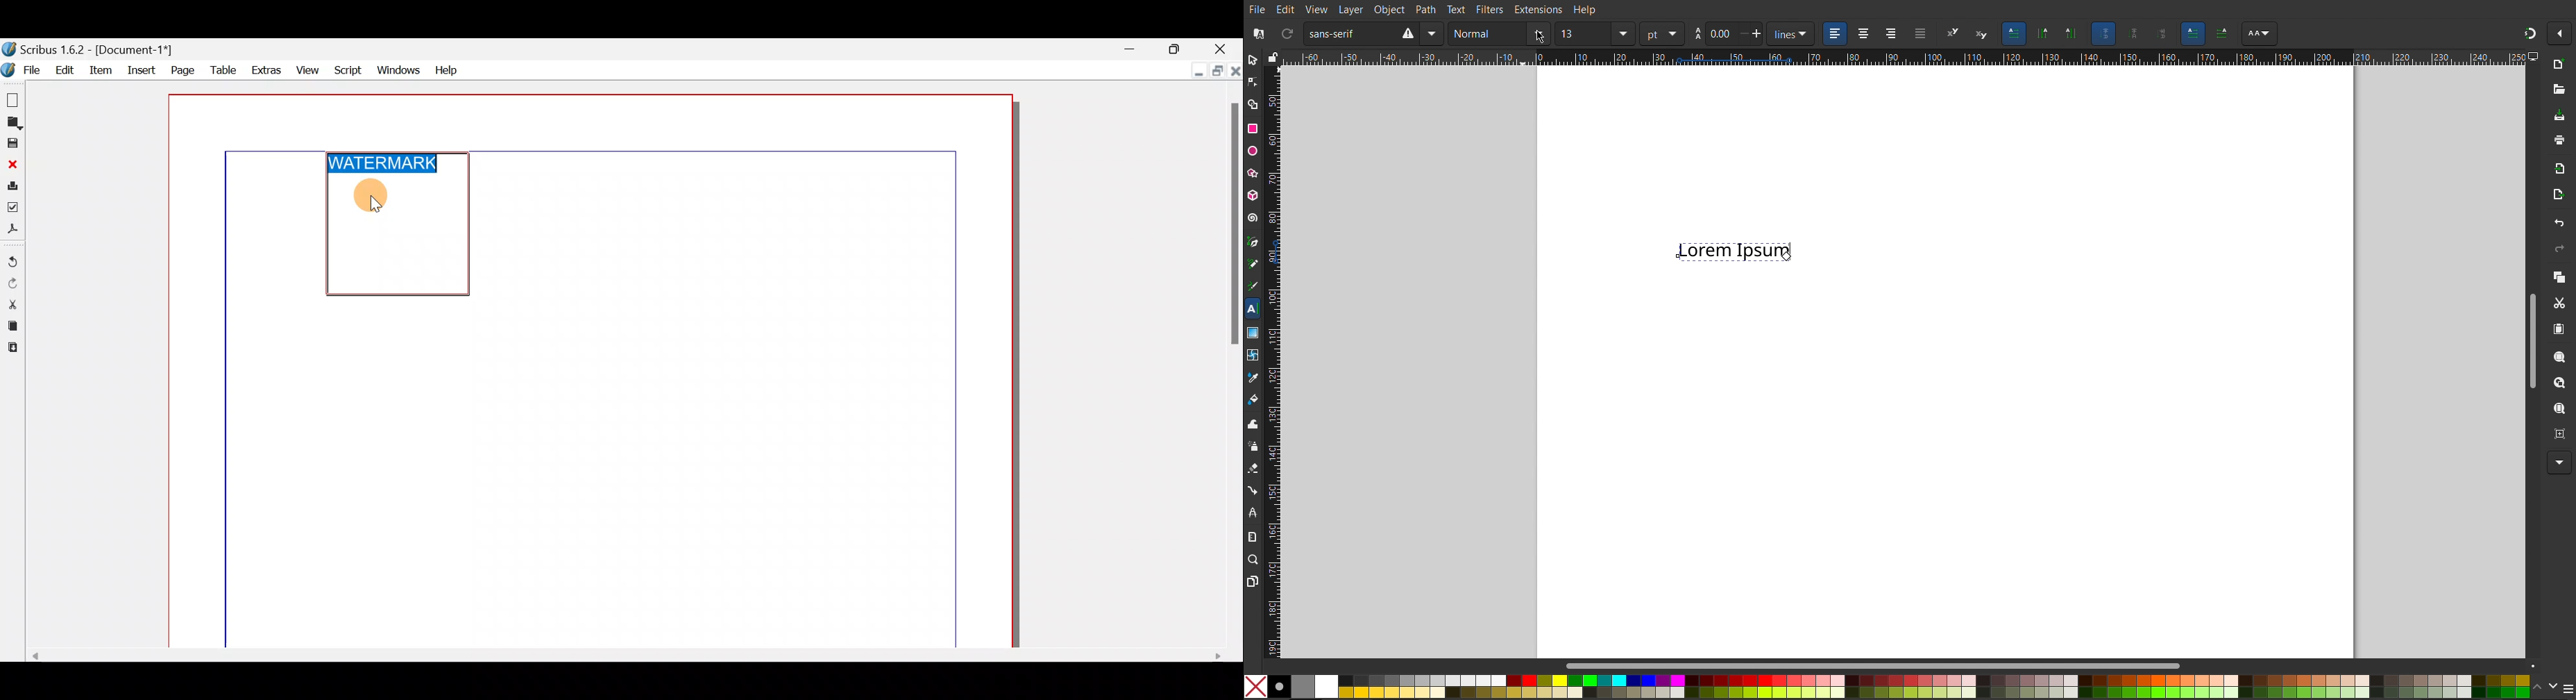 This screenshot has height=700, width=2576. Describe the element at coordinates (2559, 117) in the screenshot. I see `Save` at that location.